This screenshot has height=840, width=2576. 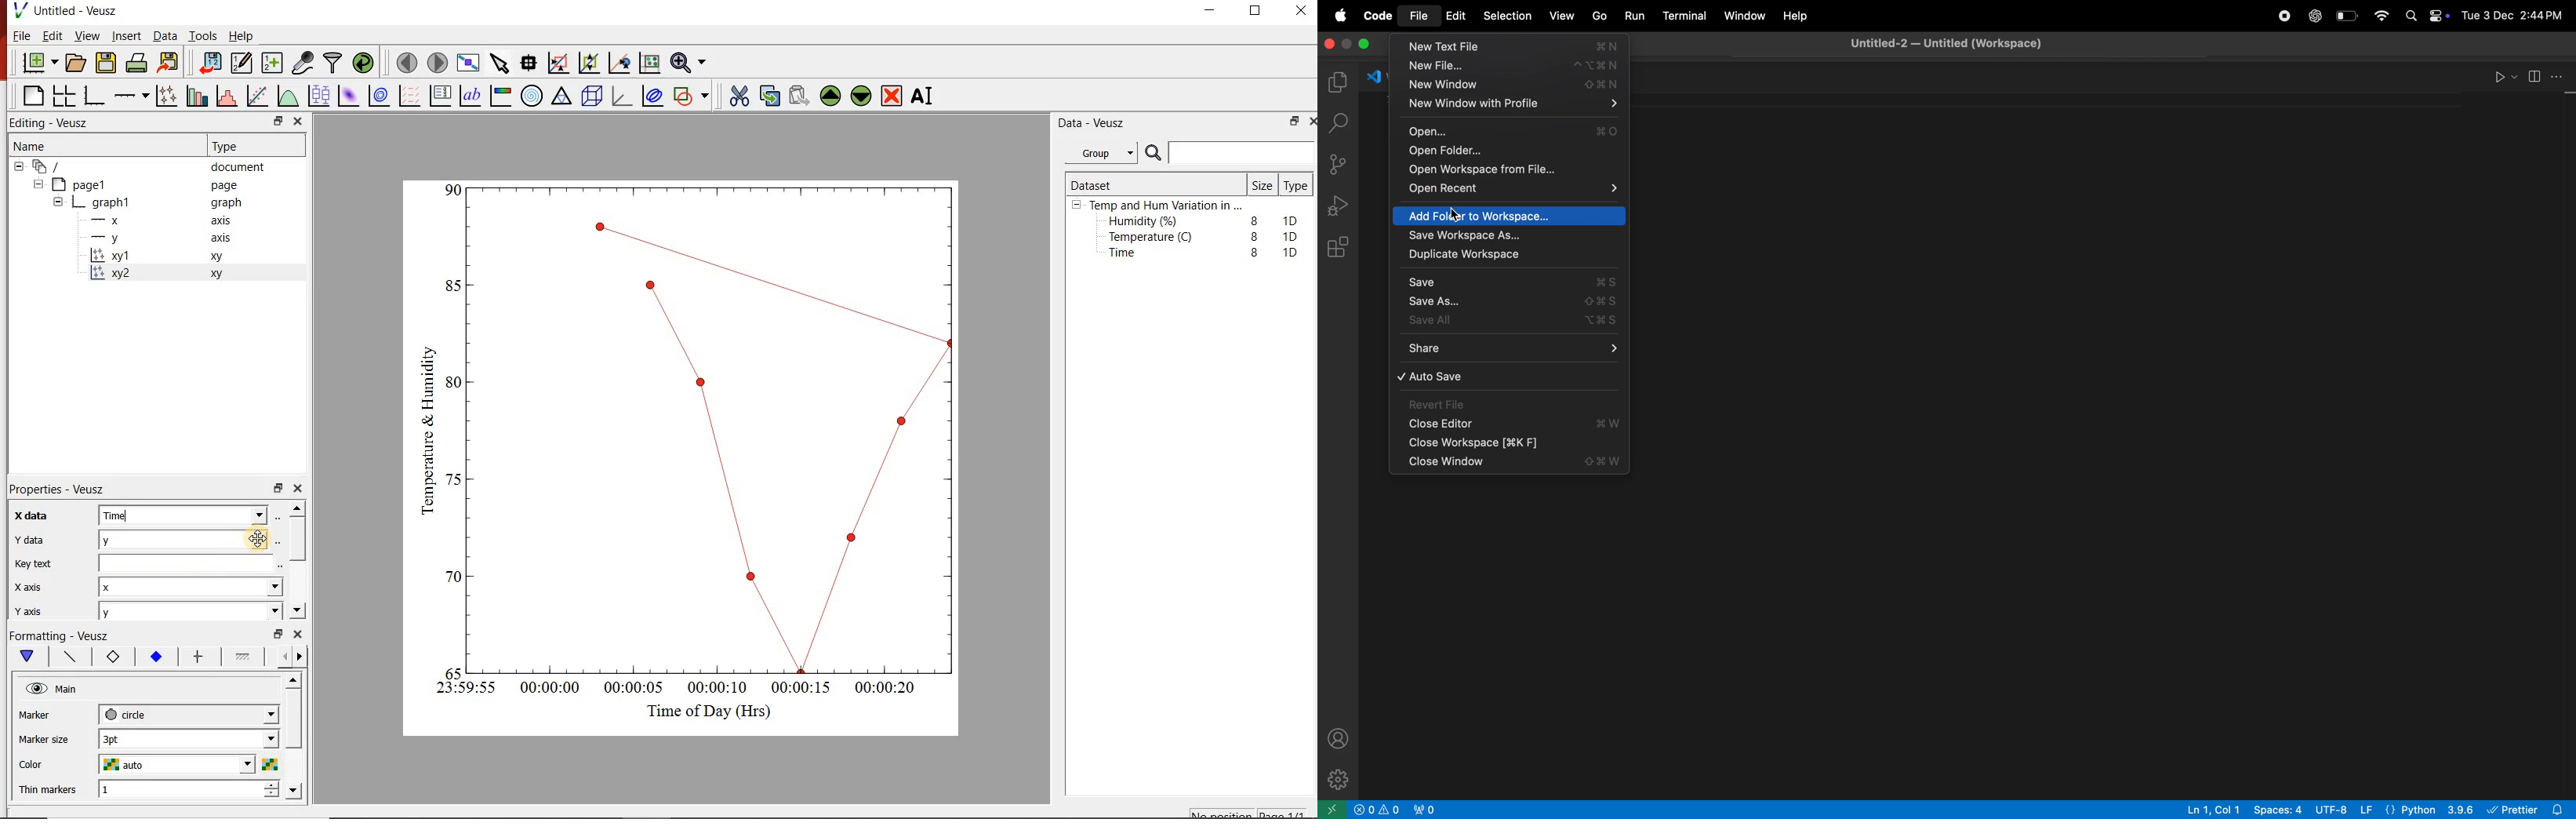 What do you see at coordinates (235, 146) in the screenshot?
I see `Type` at bounding box center [235, 146].